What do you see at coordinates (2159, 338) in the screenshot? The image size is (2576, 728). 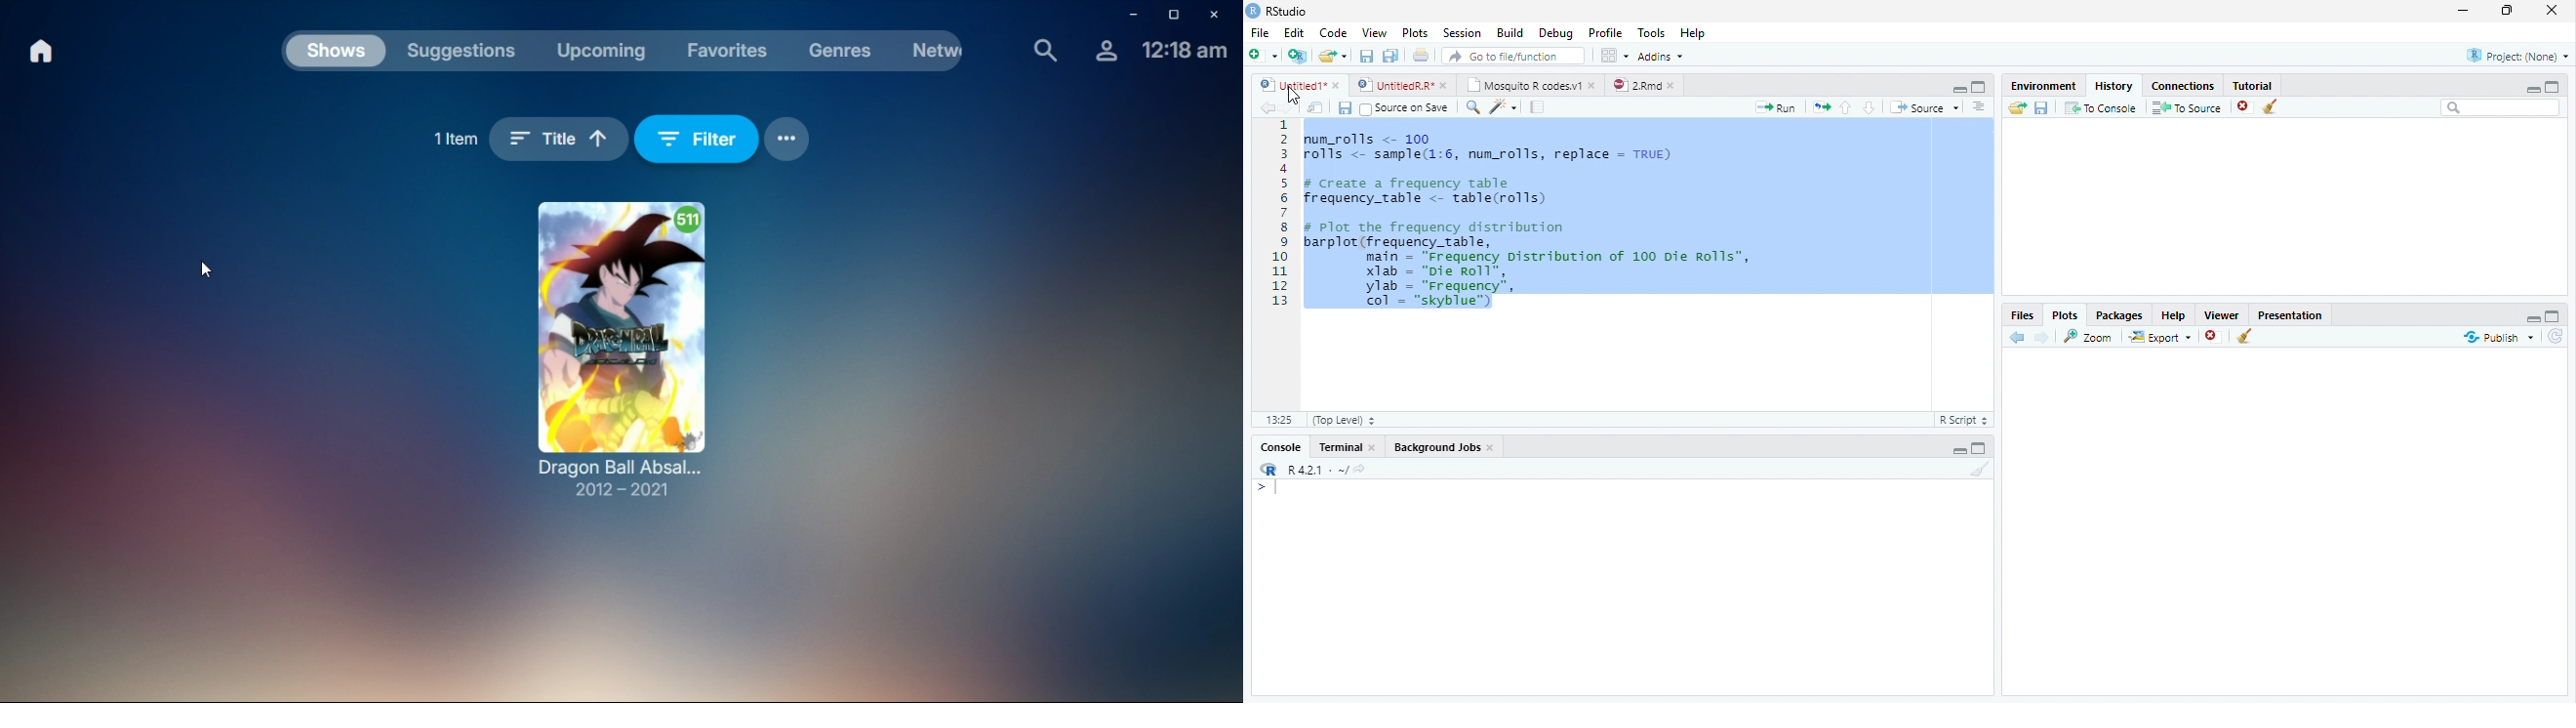 I see `Export` at bounding box center [2159, 338].